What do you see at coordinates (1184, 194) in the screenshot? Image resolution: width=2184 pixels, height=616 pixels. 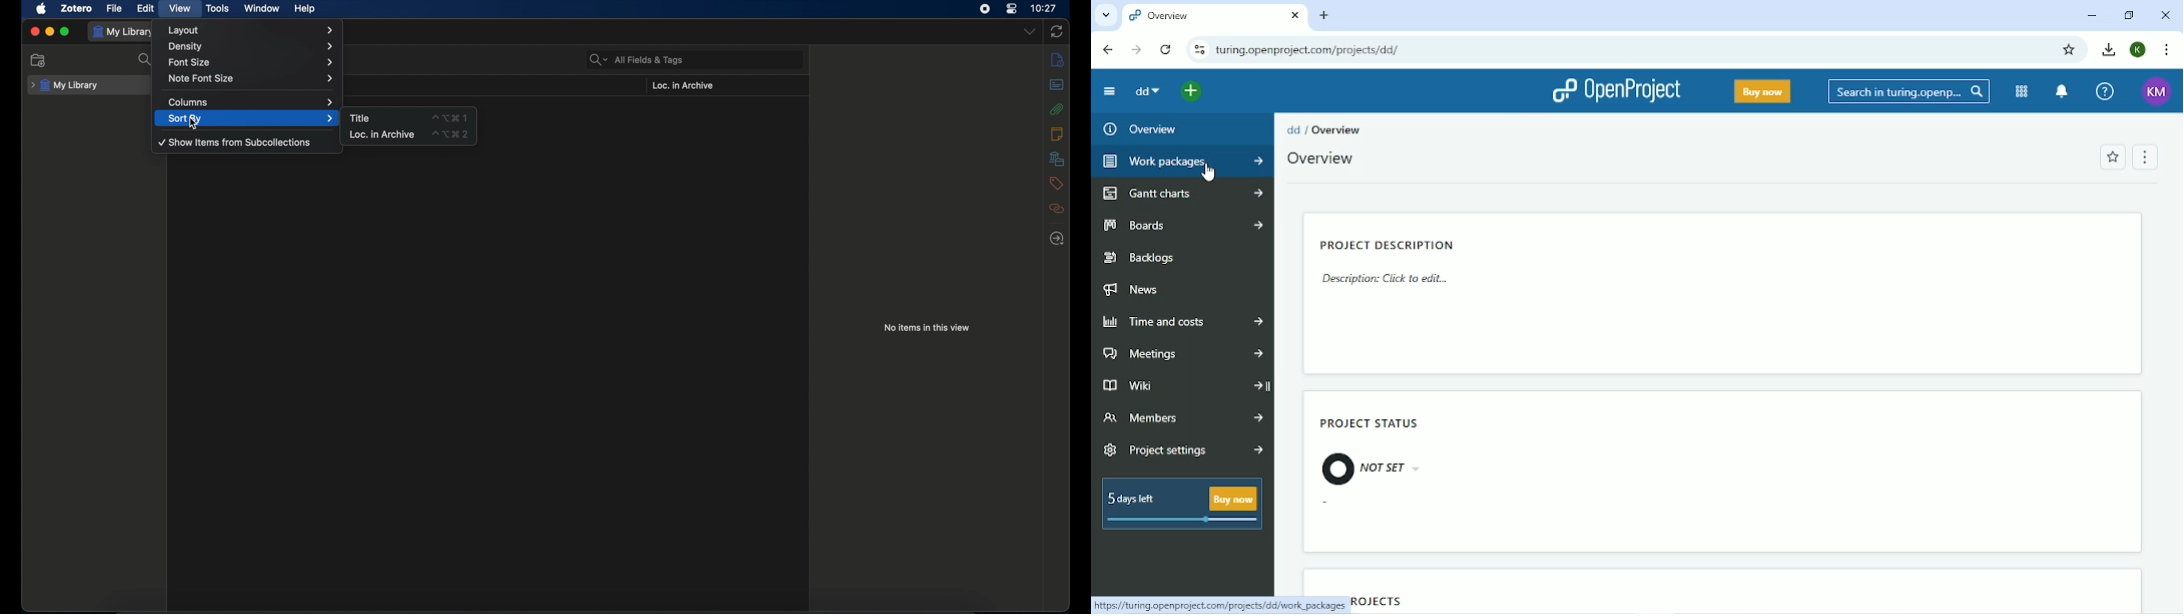 I see `Gantt charts` at bounding box center [1184, 194].